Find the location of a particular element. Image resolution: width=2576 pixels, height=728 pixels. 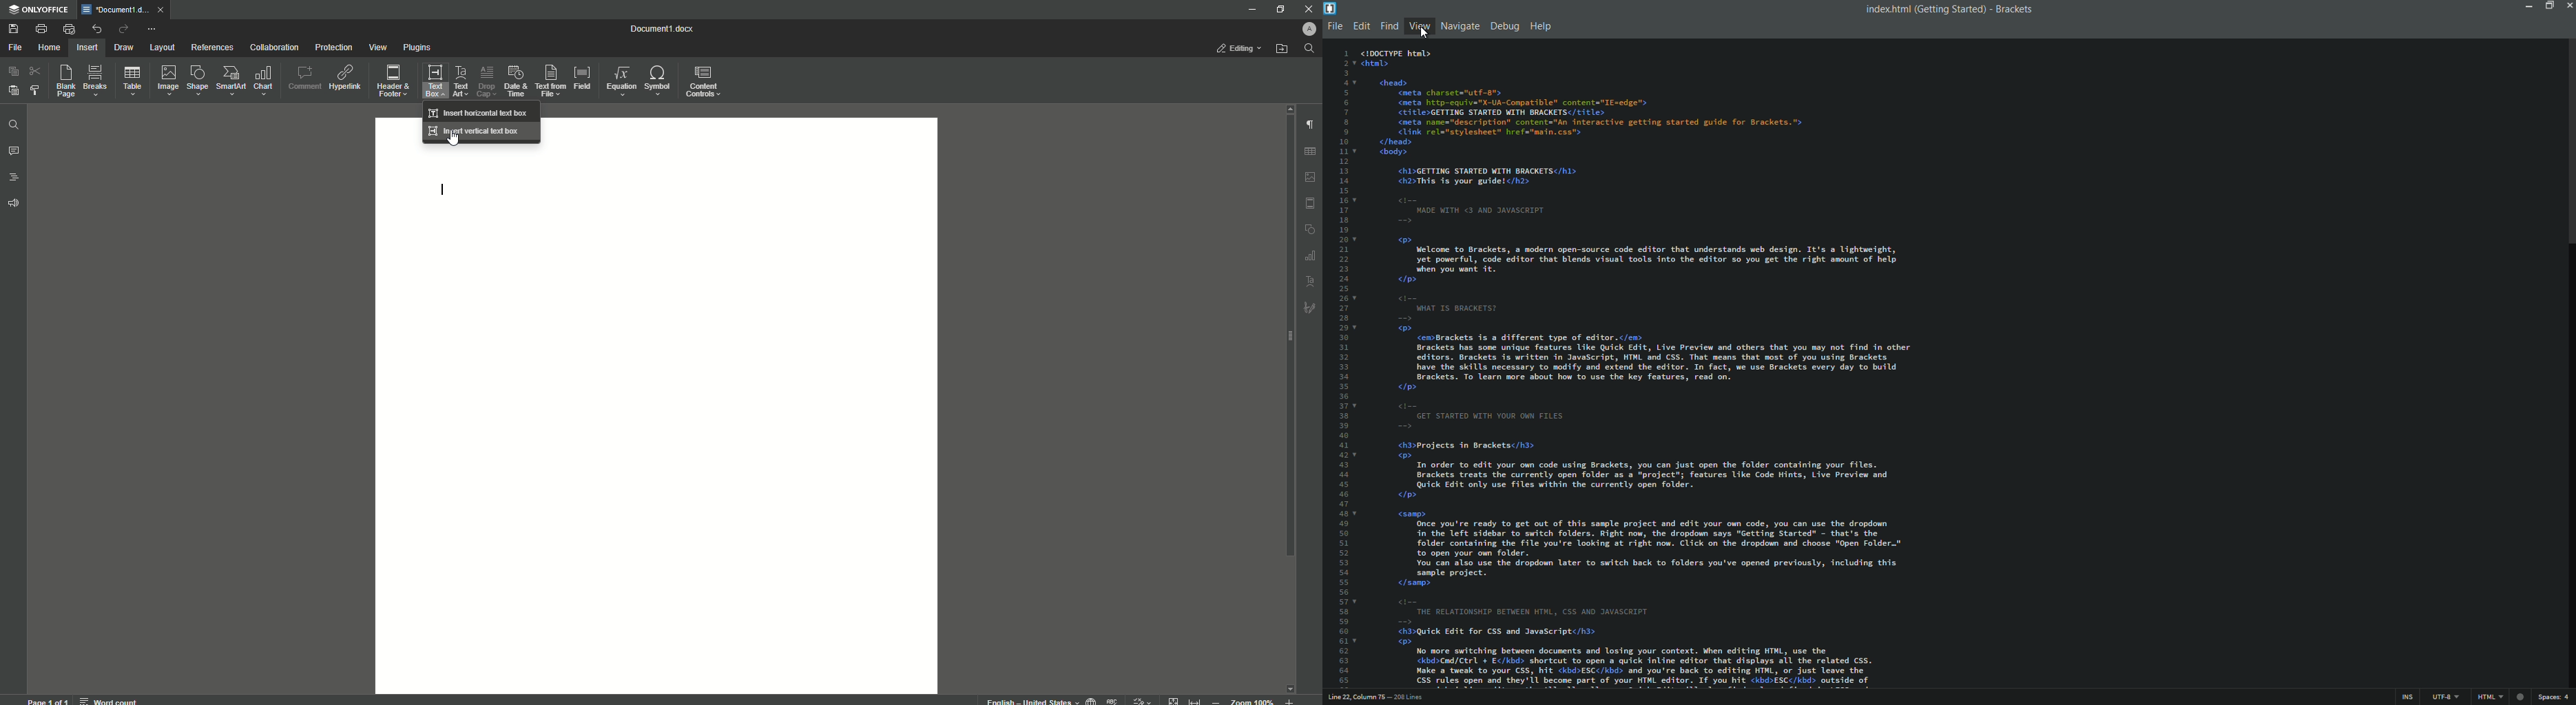

Blank Page is located at coordinates (67, 81).